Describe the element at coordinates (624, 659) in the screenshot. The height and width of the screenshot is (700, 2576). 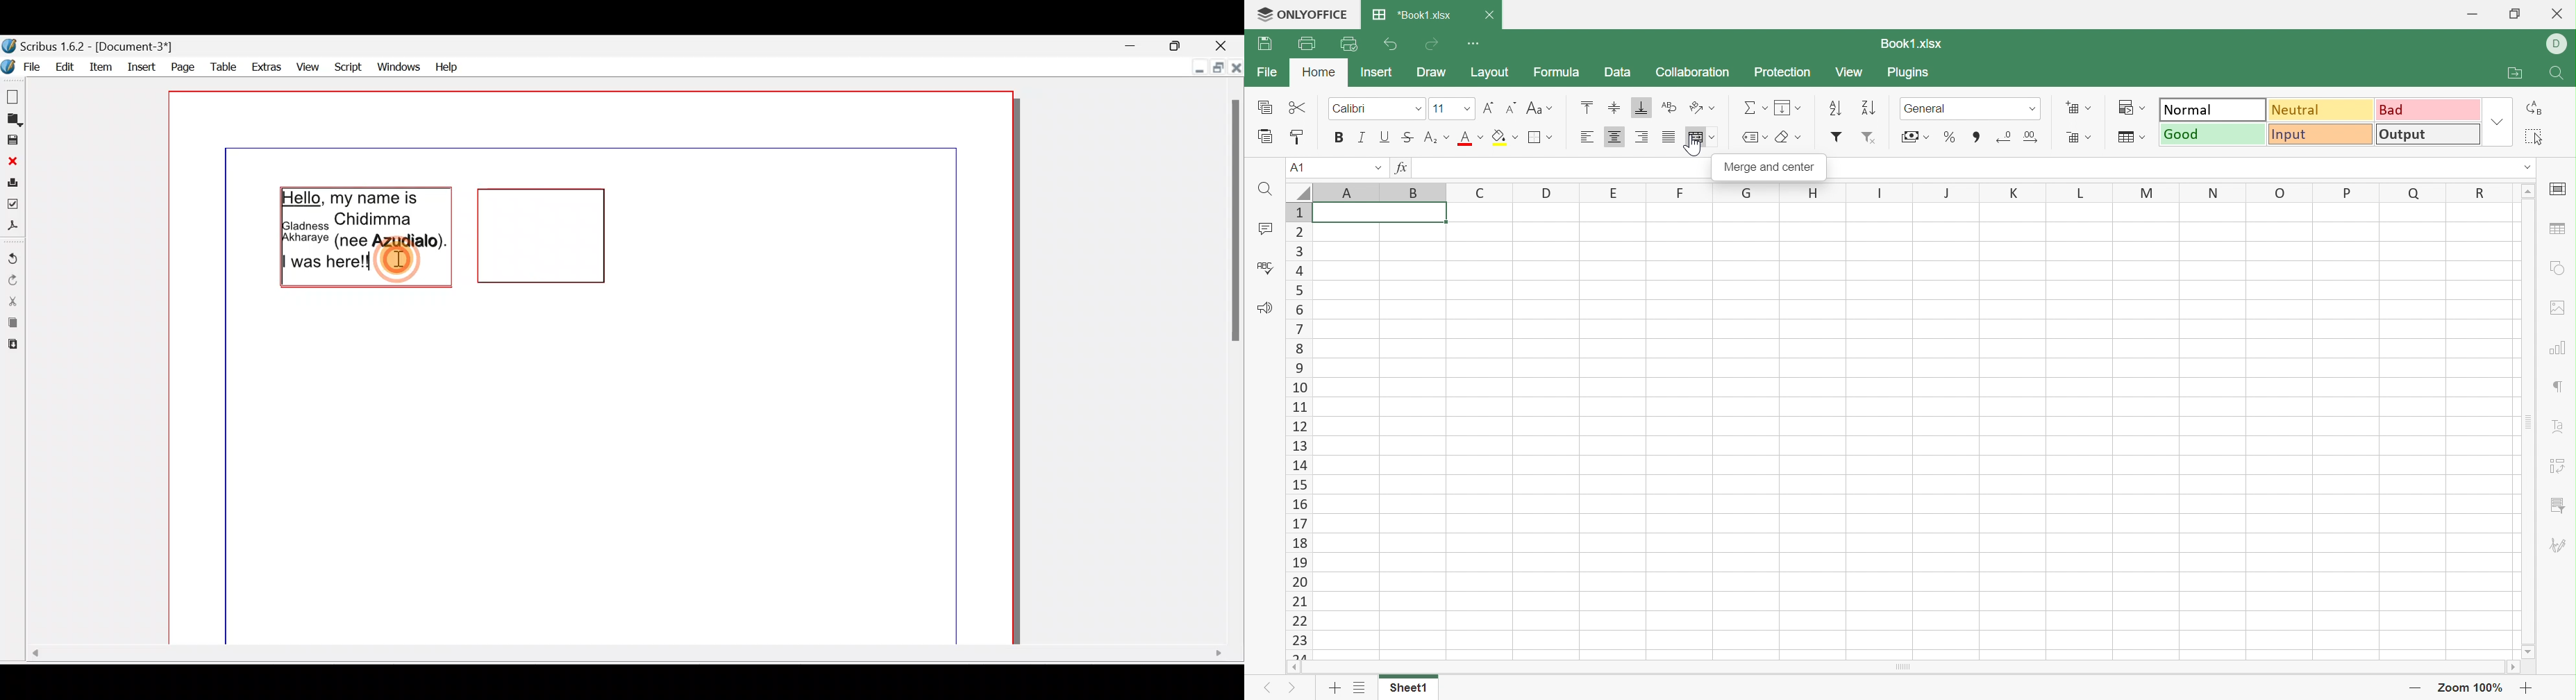
I see `Scroll bar` at that location.